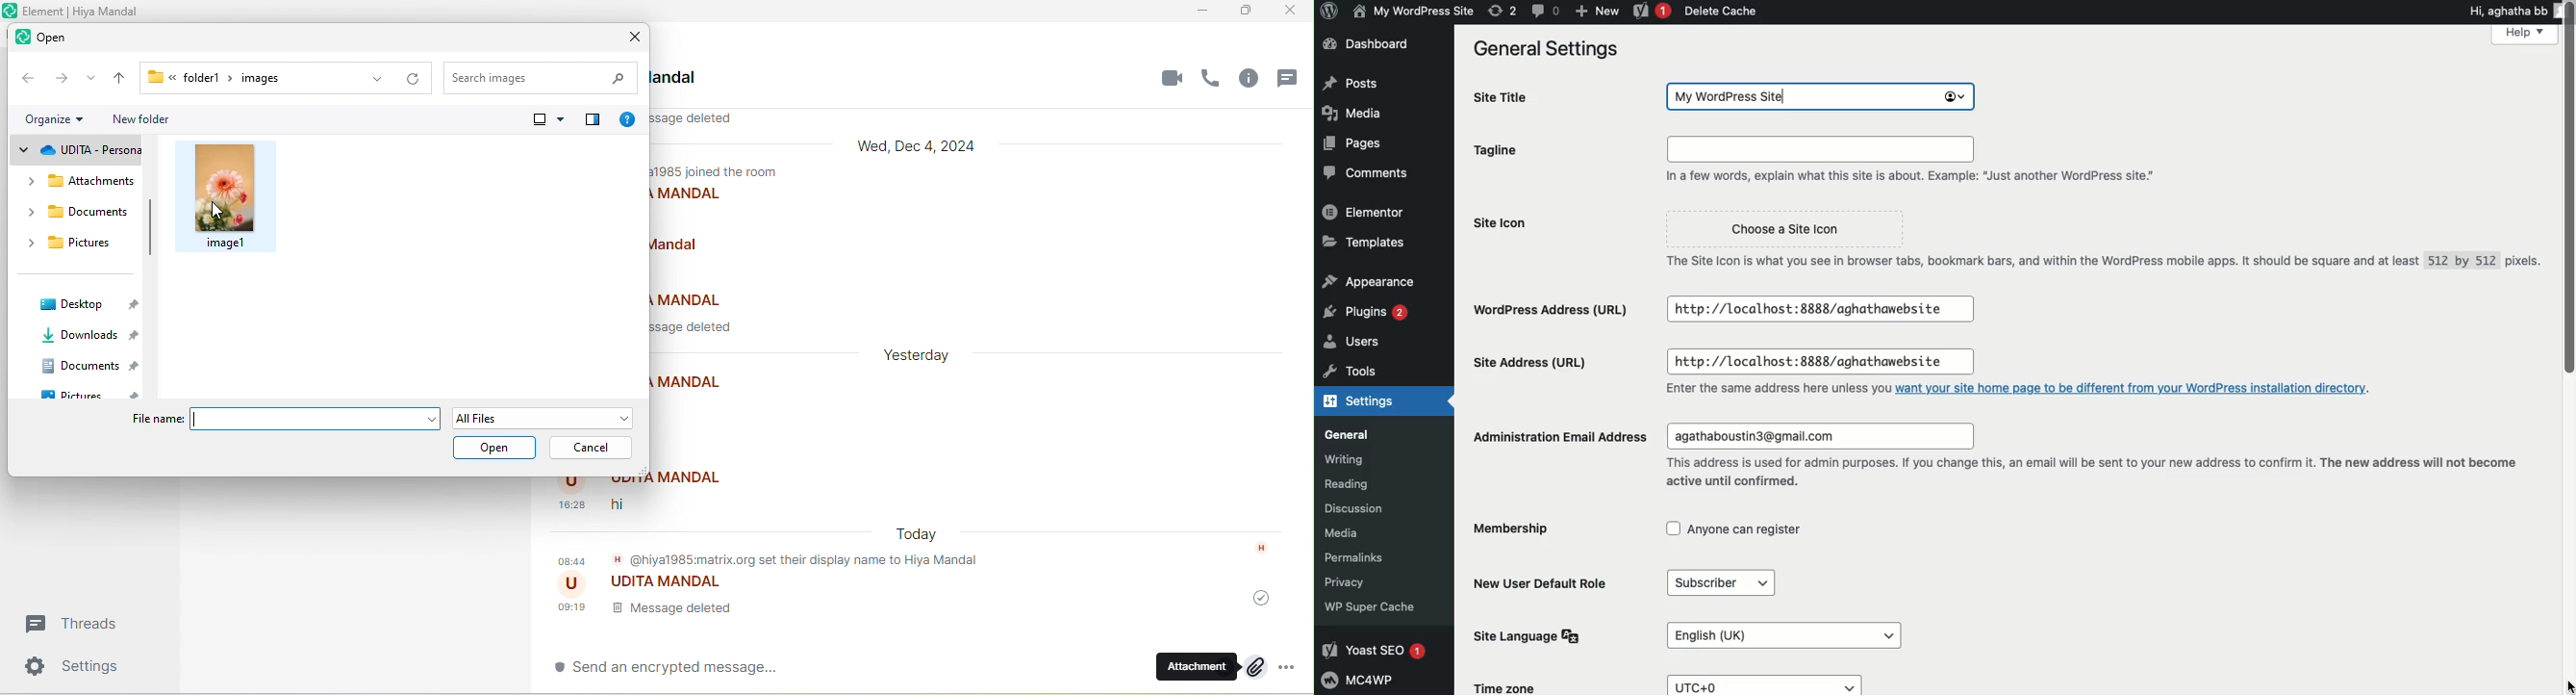 The image size is (2576, 700). I want to click on title, so click(89, 10).